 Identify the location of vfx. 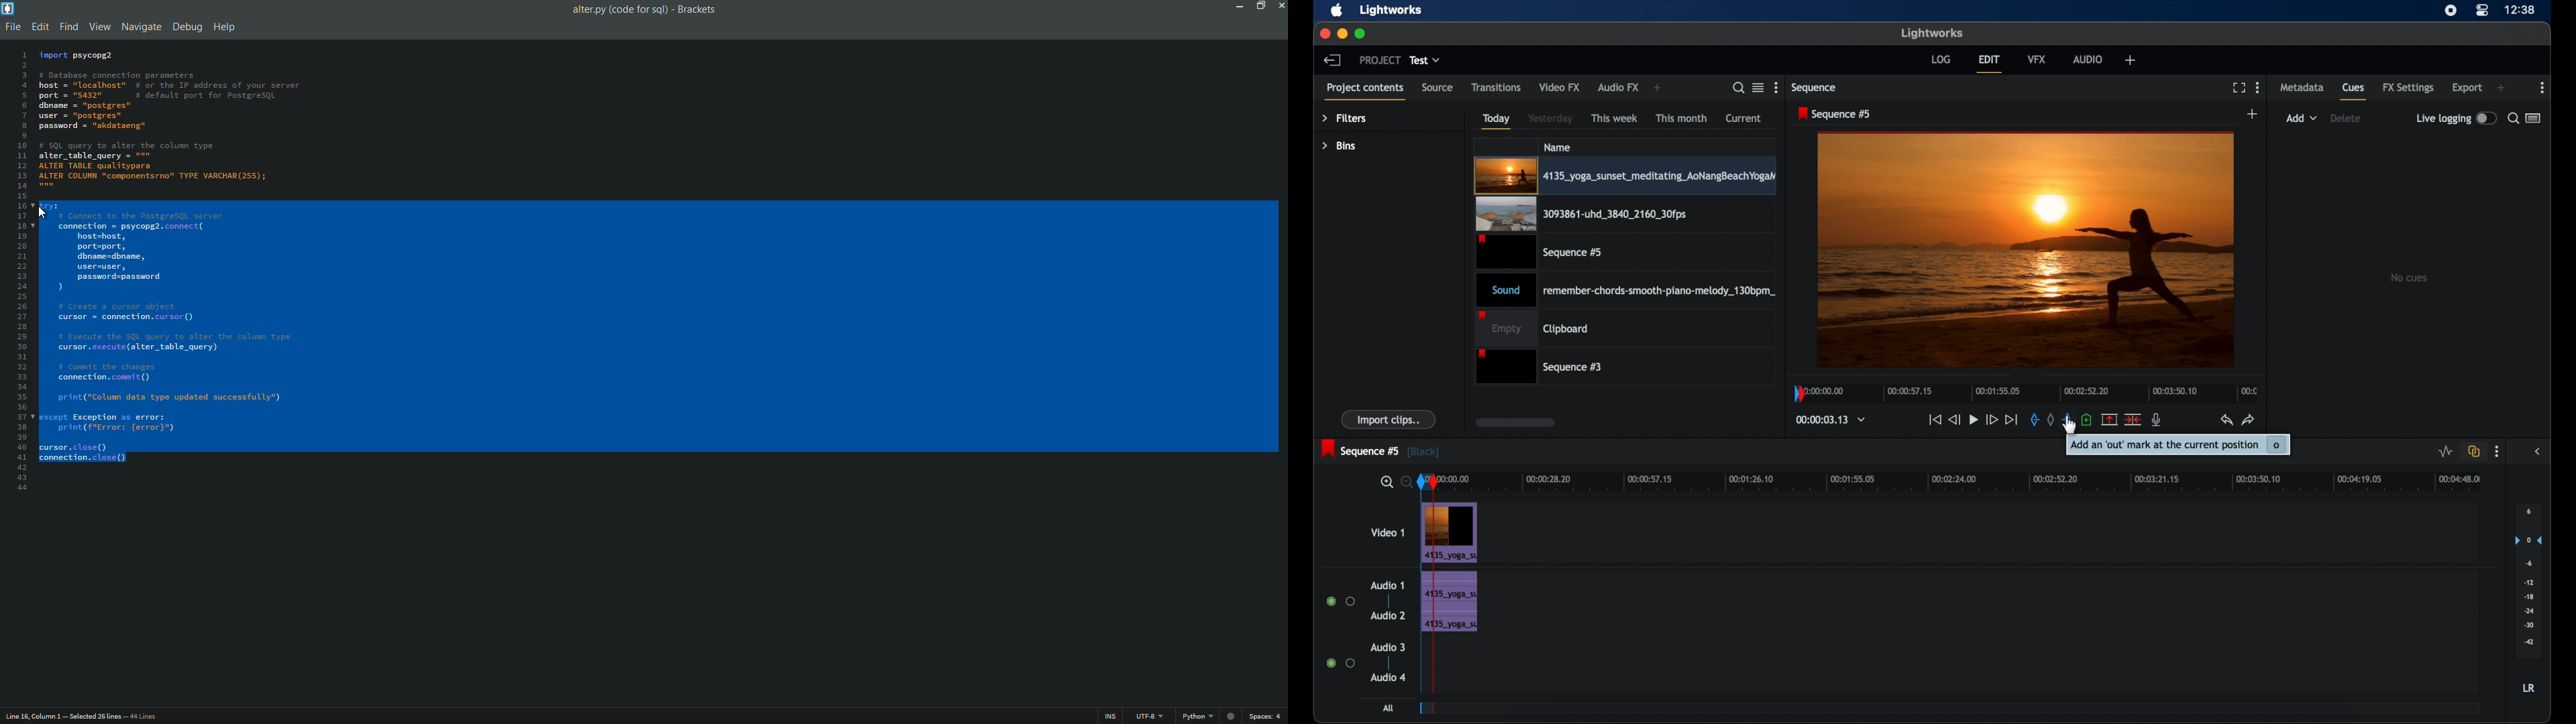
(2036, 58).